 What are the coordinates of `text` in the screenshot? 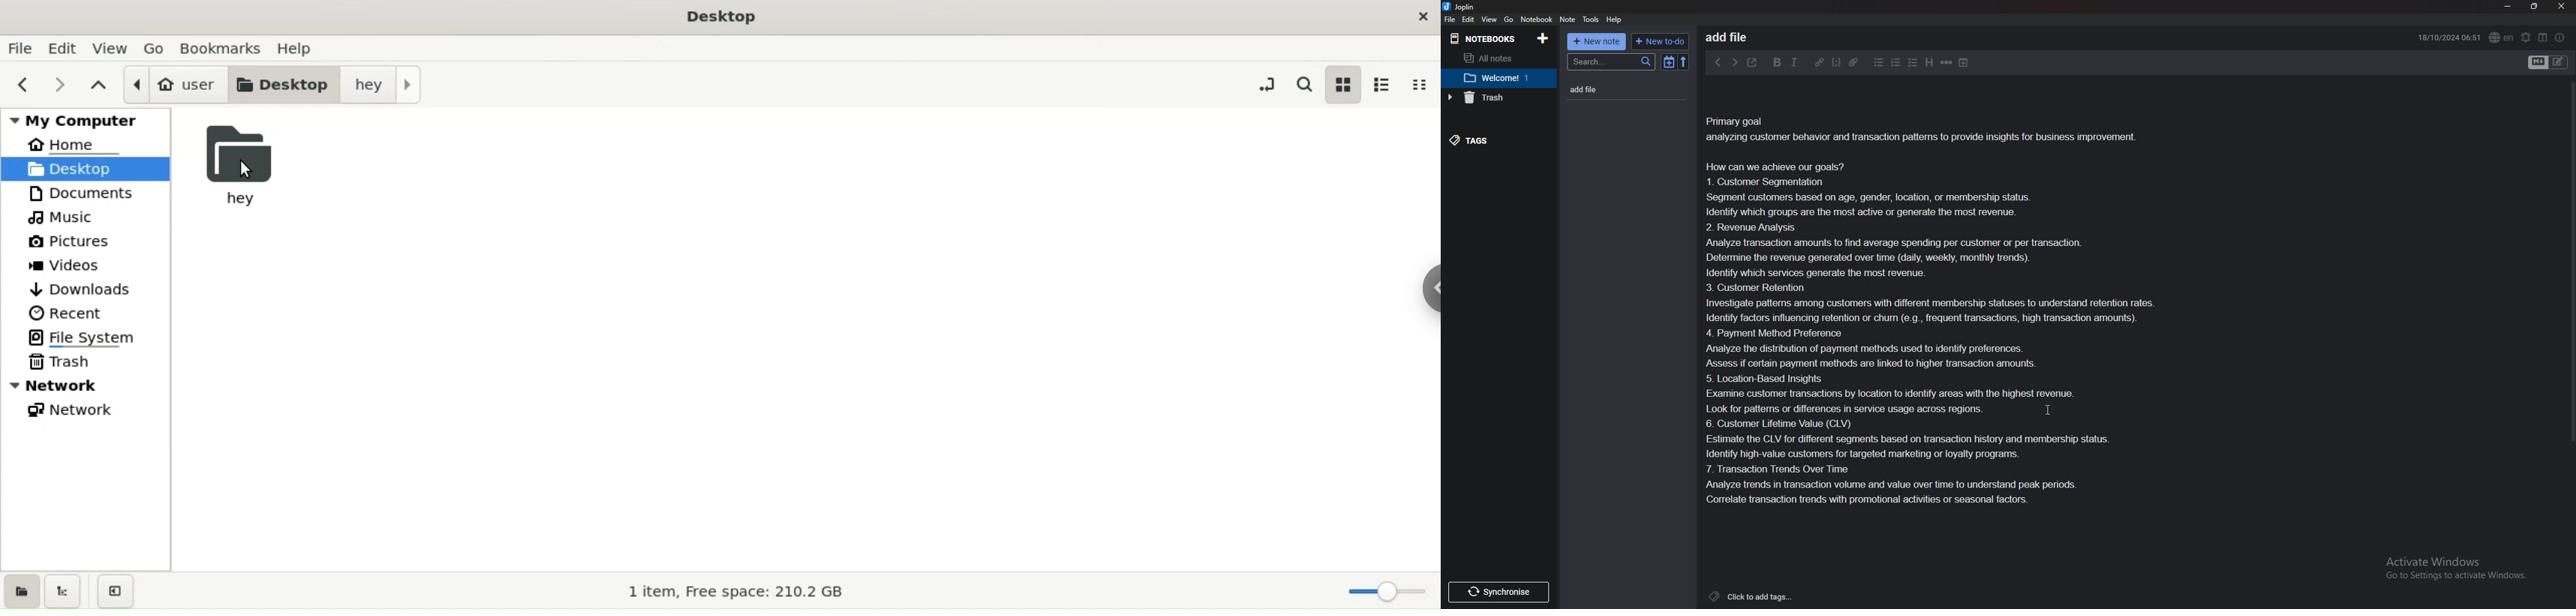 It's located at (1939, 310).